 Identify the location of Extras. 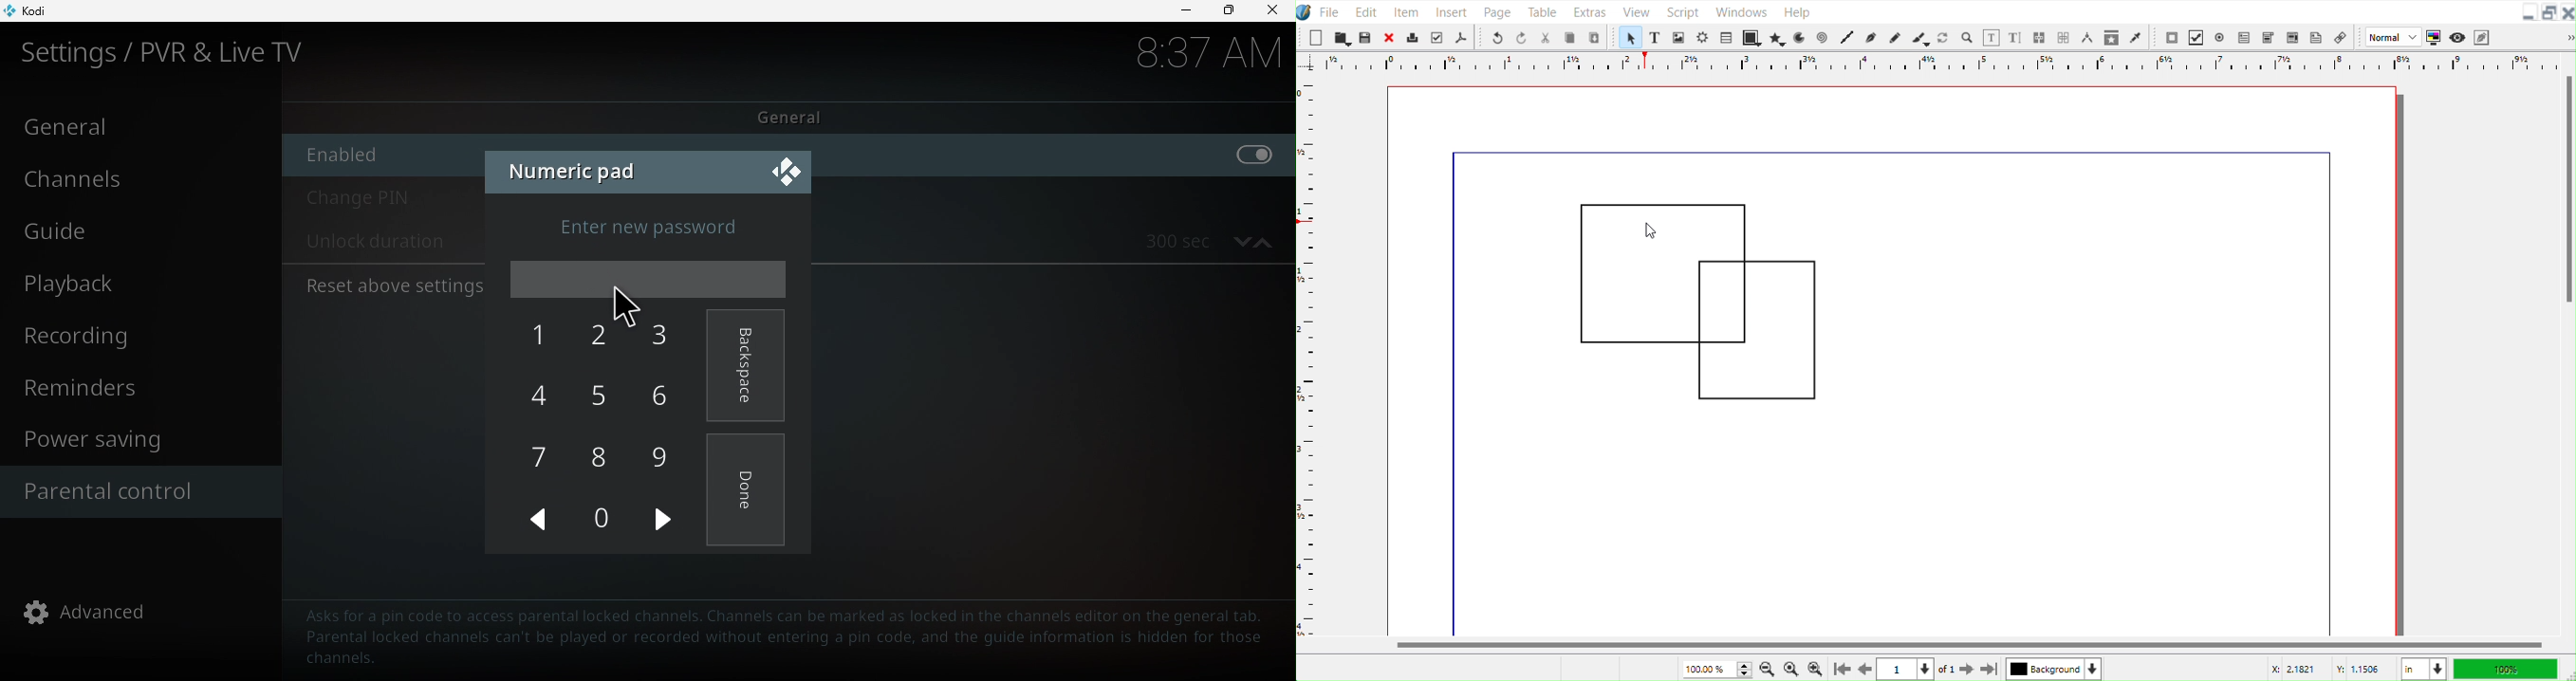
(1591, 11).